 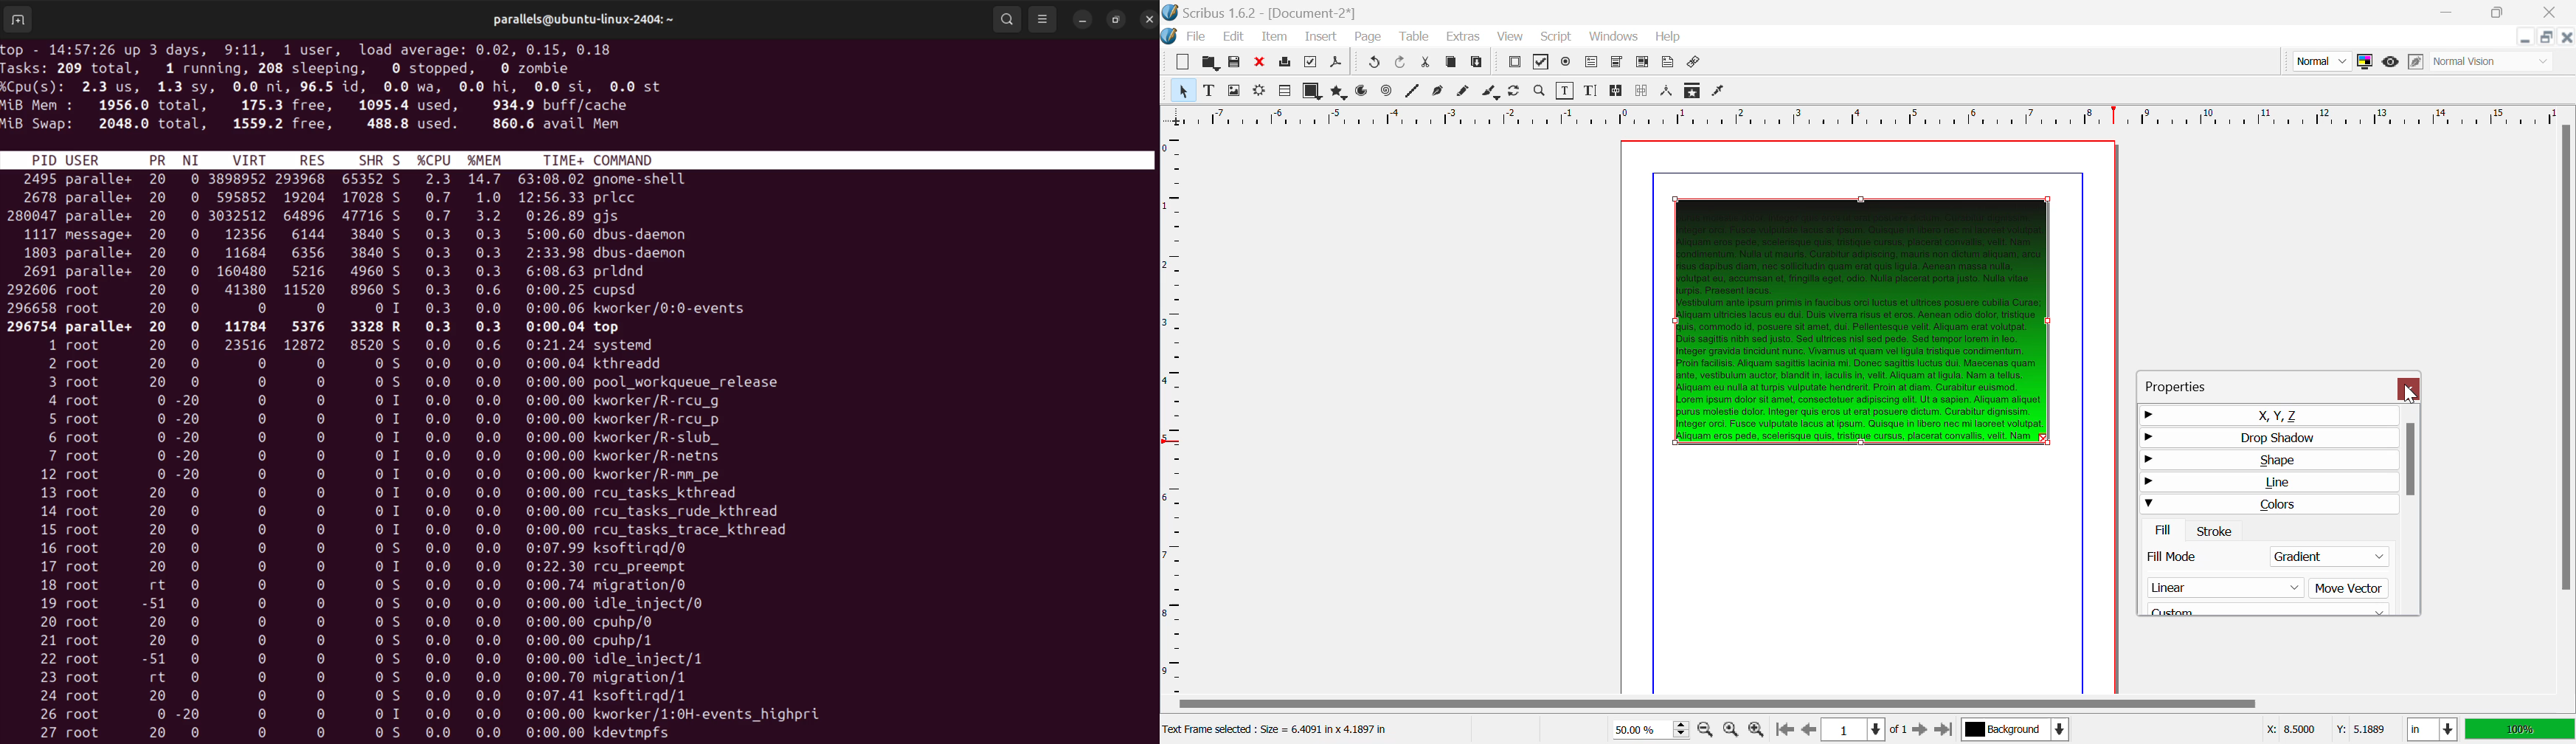 What do you see at coordinates (1557, 35) in the screenshot?
I see `Script` at bounding box center [1557, 35].